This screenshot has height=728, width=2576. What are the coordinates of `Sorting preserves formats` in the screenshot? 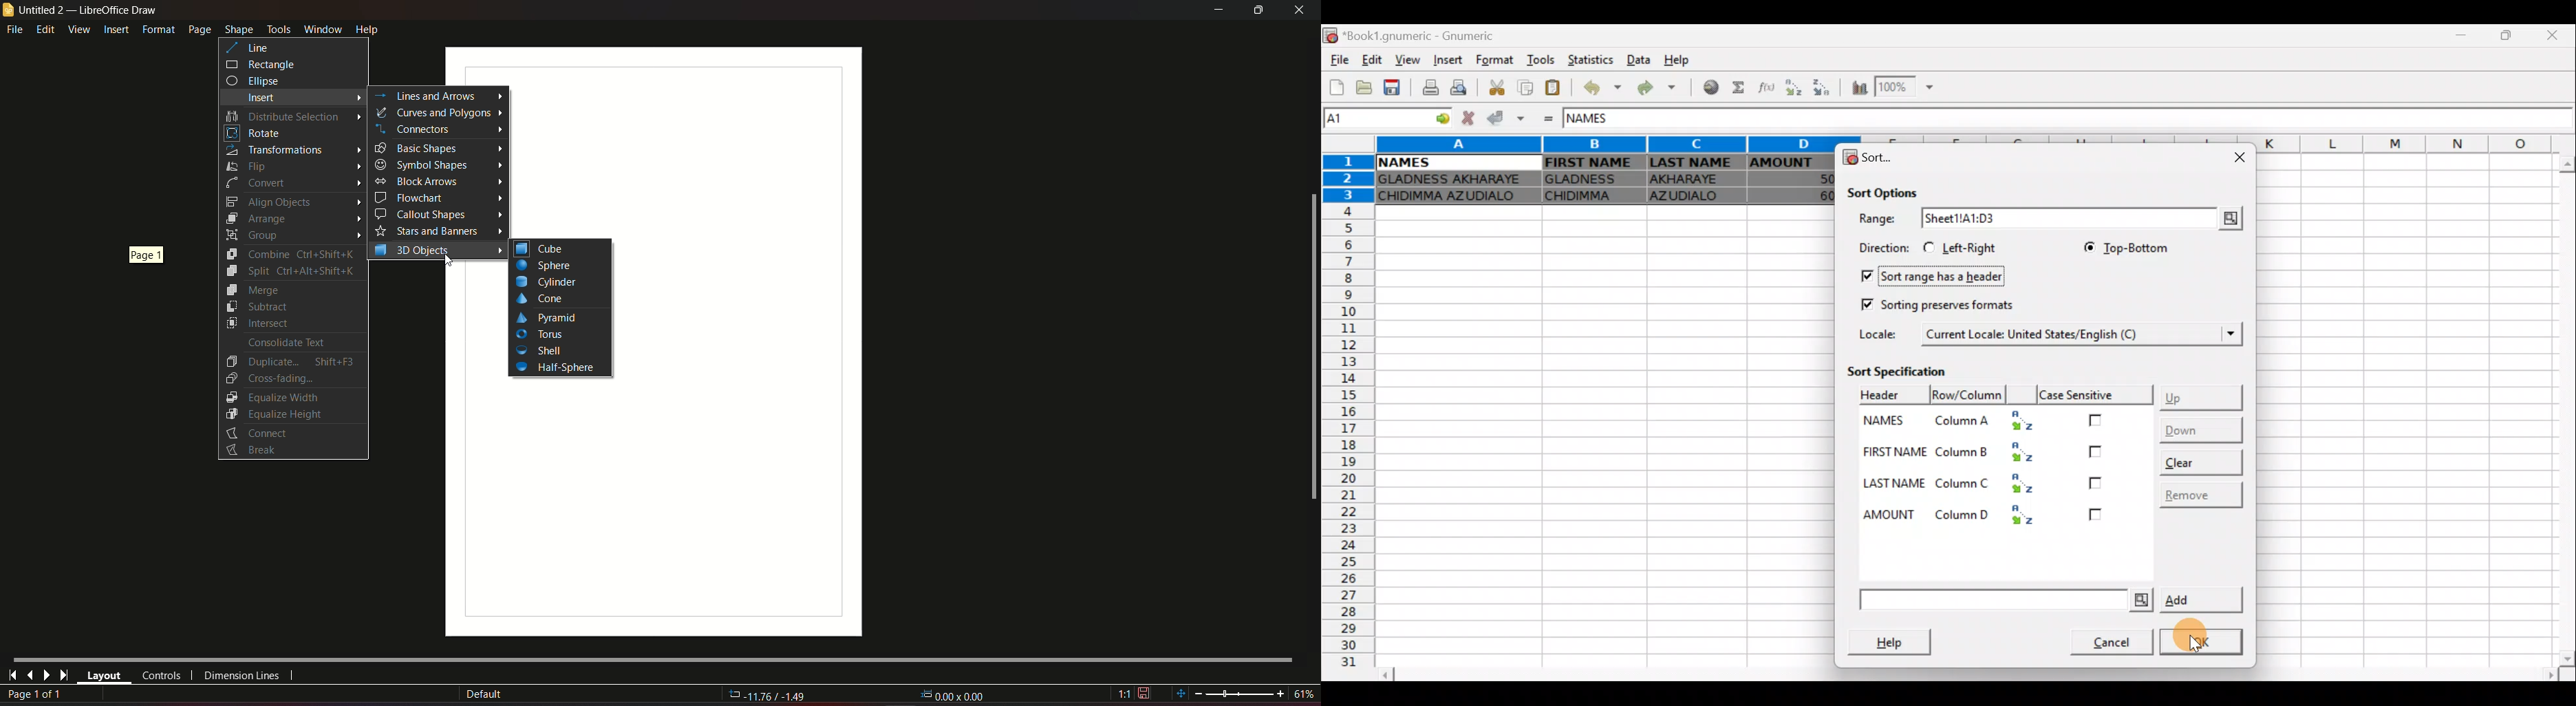 It's located at (1936, 302).